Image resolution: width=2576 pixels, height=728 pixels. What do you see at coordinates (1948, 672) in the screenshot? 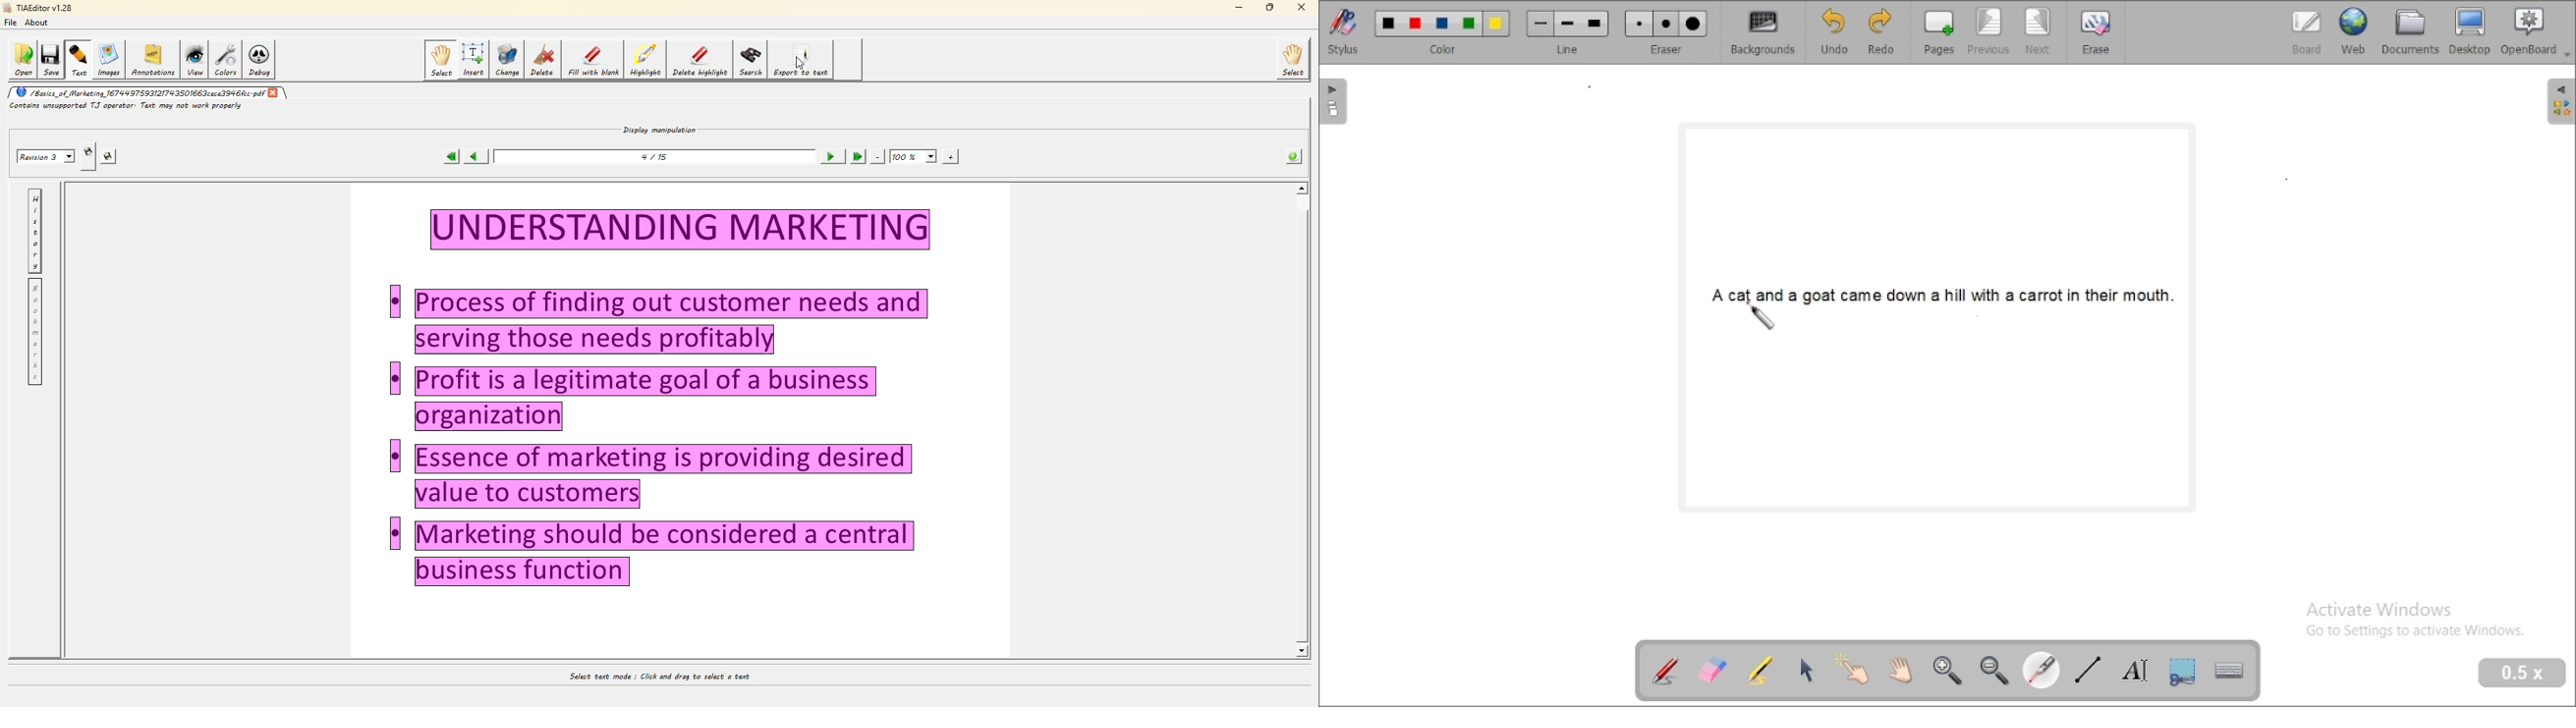
I see `zoom in` at bounding box center [1948, 672].